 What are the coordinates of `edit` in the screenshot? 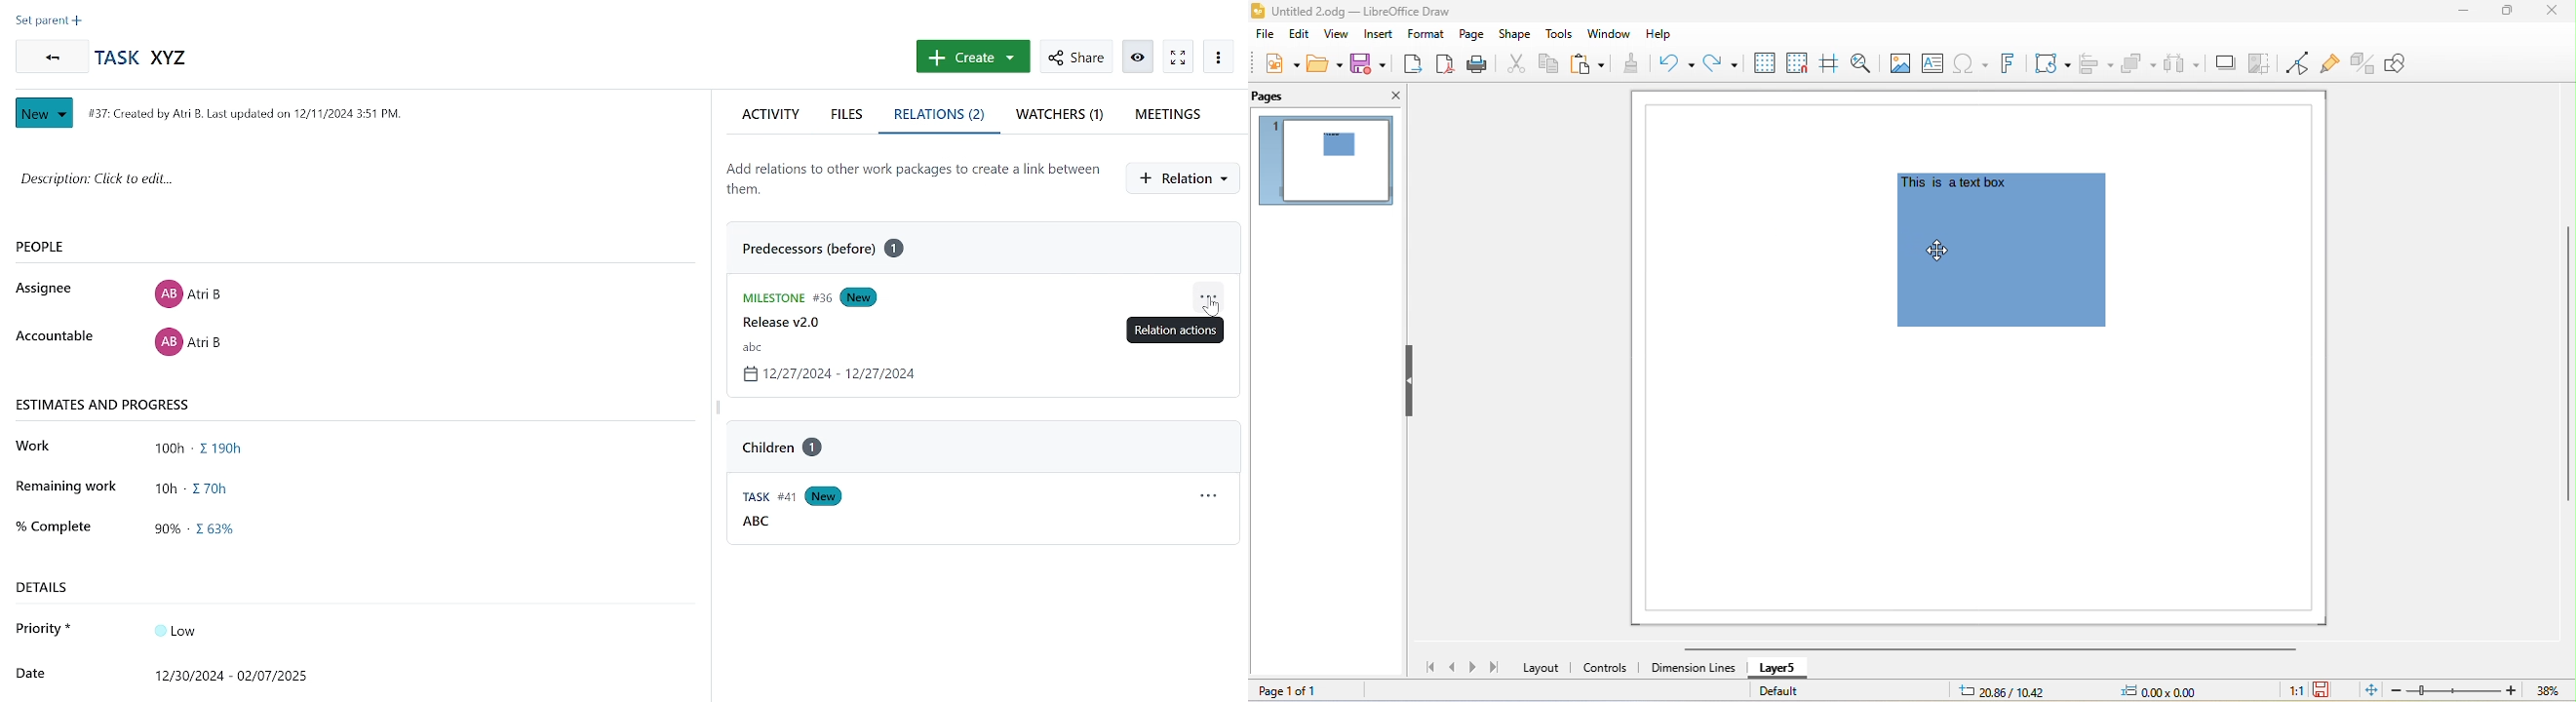 It's located at (1302, 36).